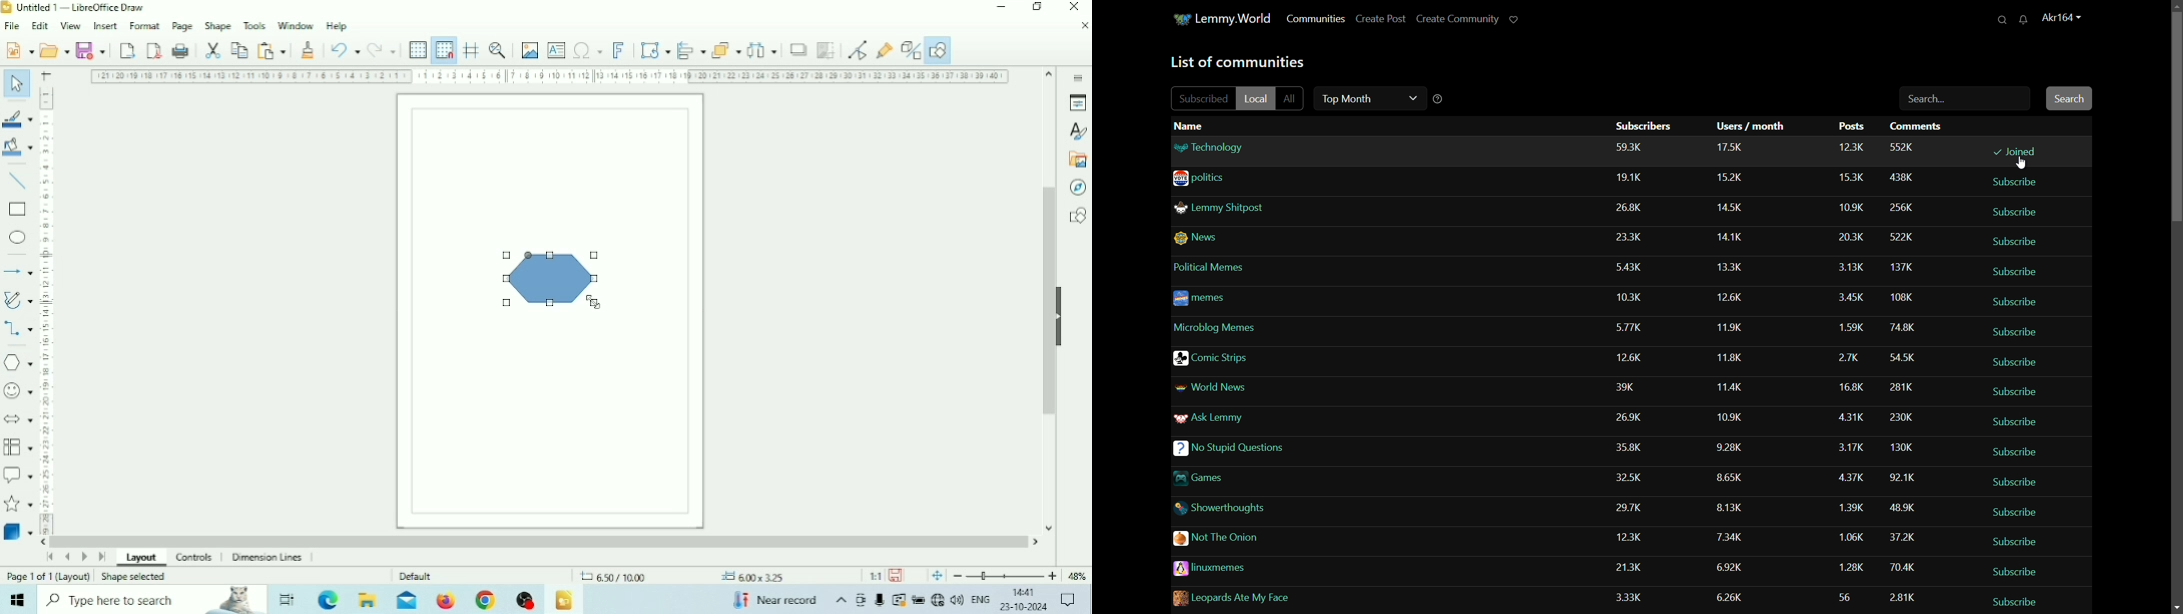 The width and height of the screenshot is (2184, 616). Describe the element at coordinates (213, 51) in the screenshot. I see `Cut` at that location.